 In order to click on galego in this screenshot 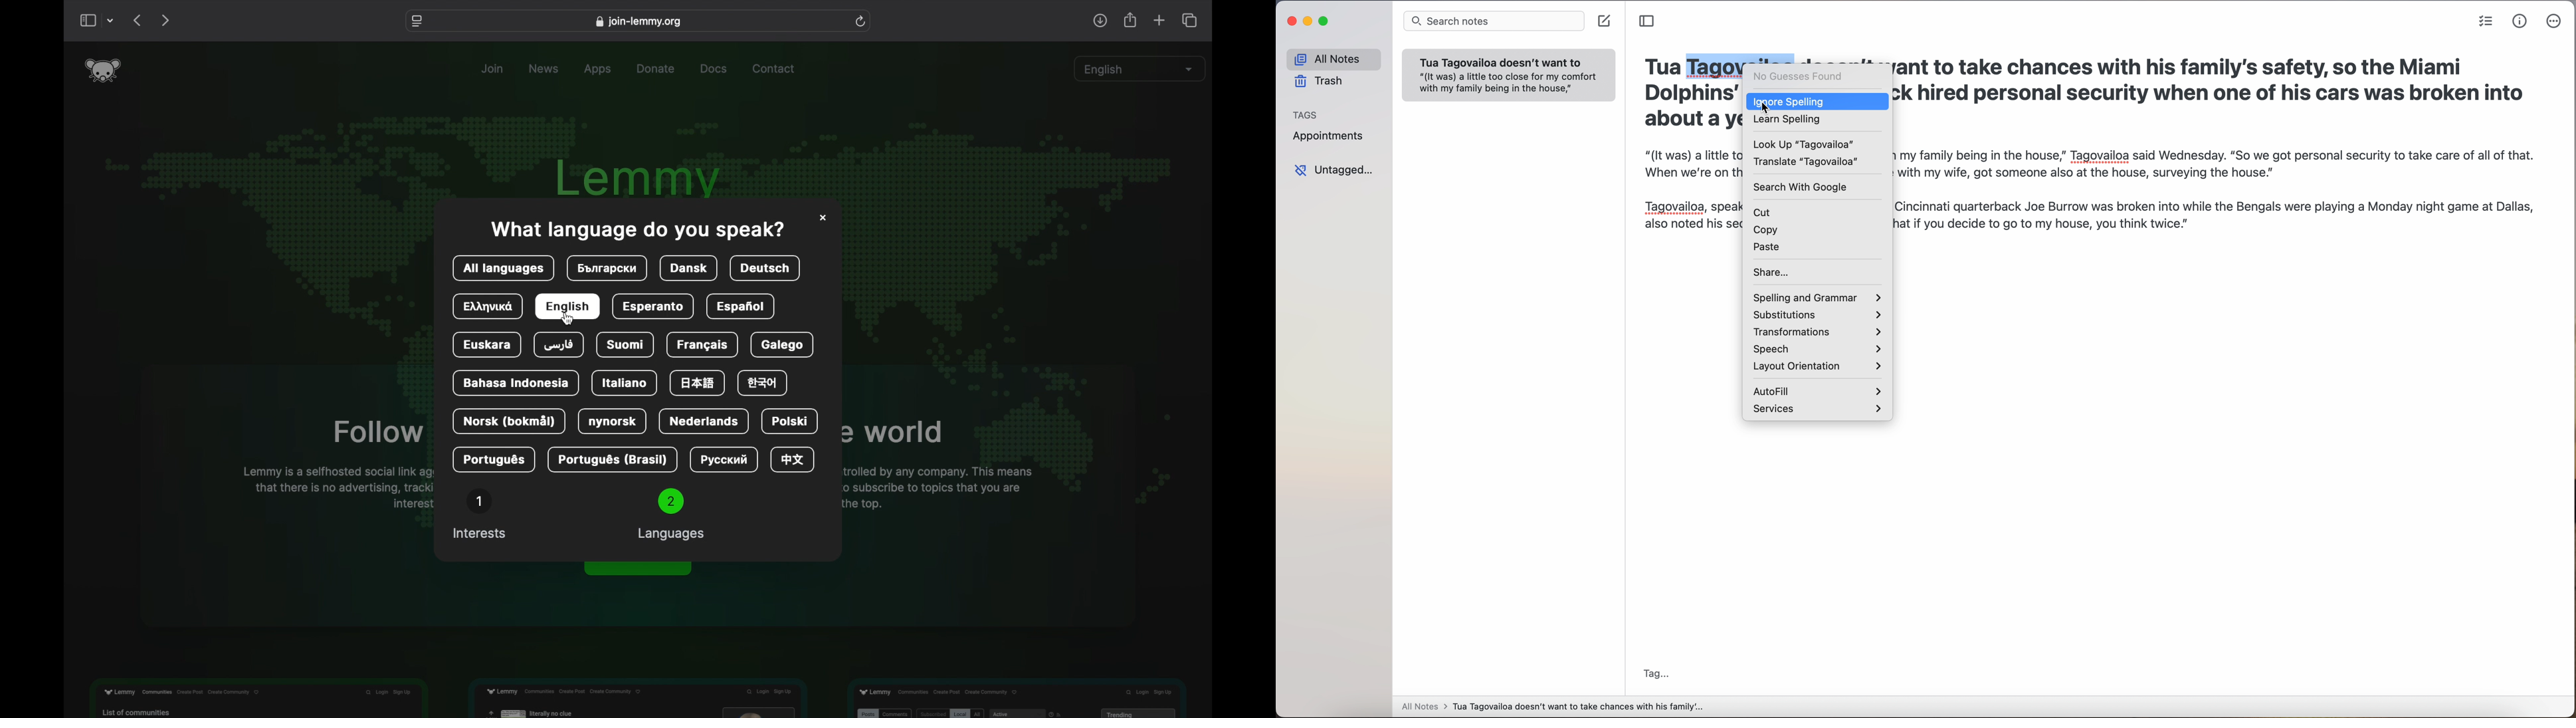, I will do `click(783, 346)`.